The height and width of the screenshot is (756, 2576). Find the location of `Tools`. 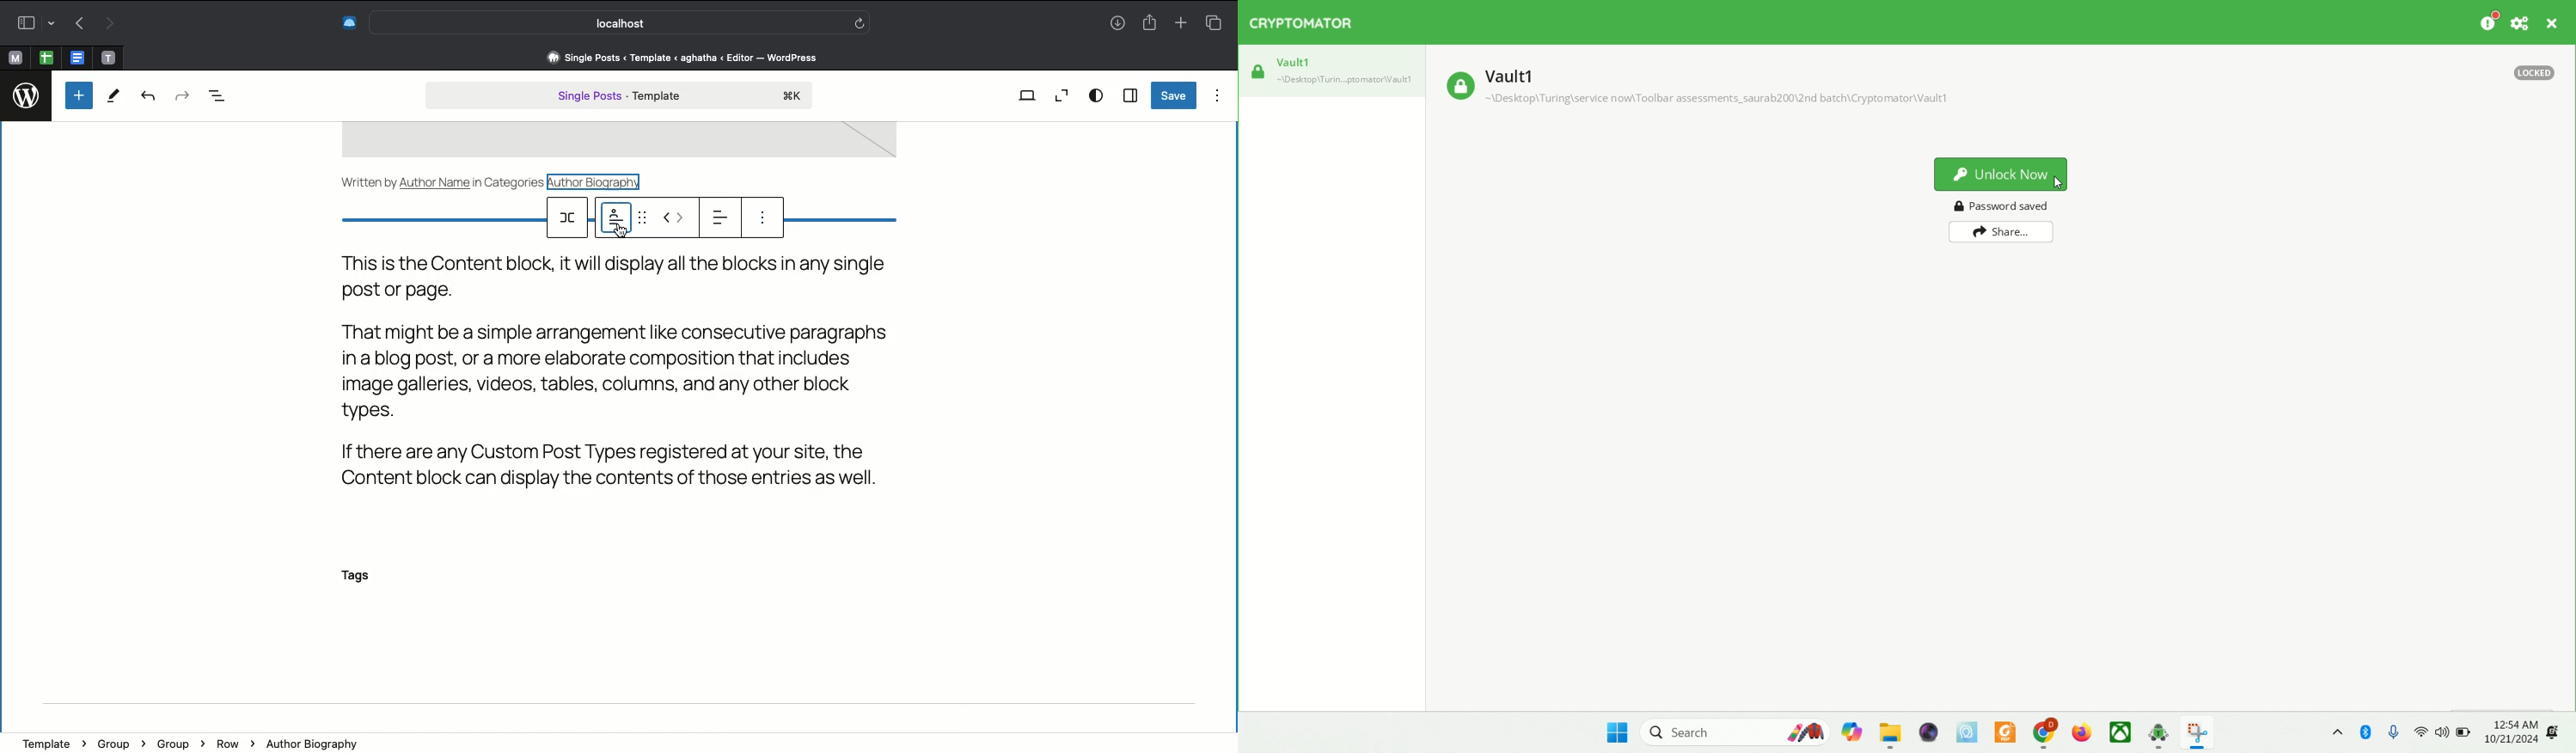

Tools is located at coordinates (114, 98).